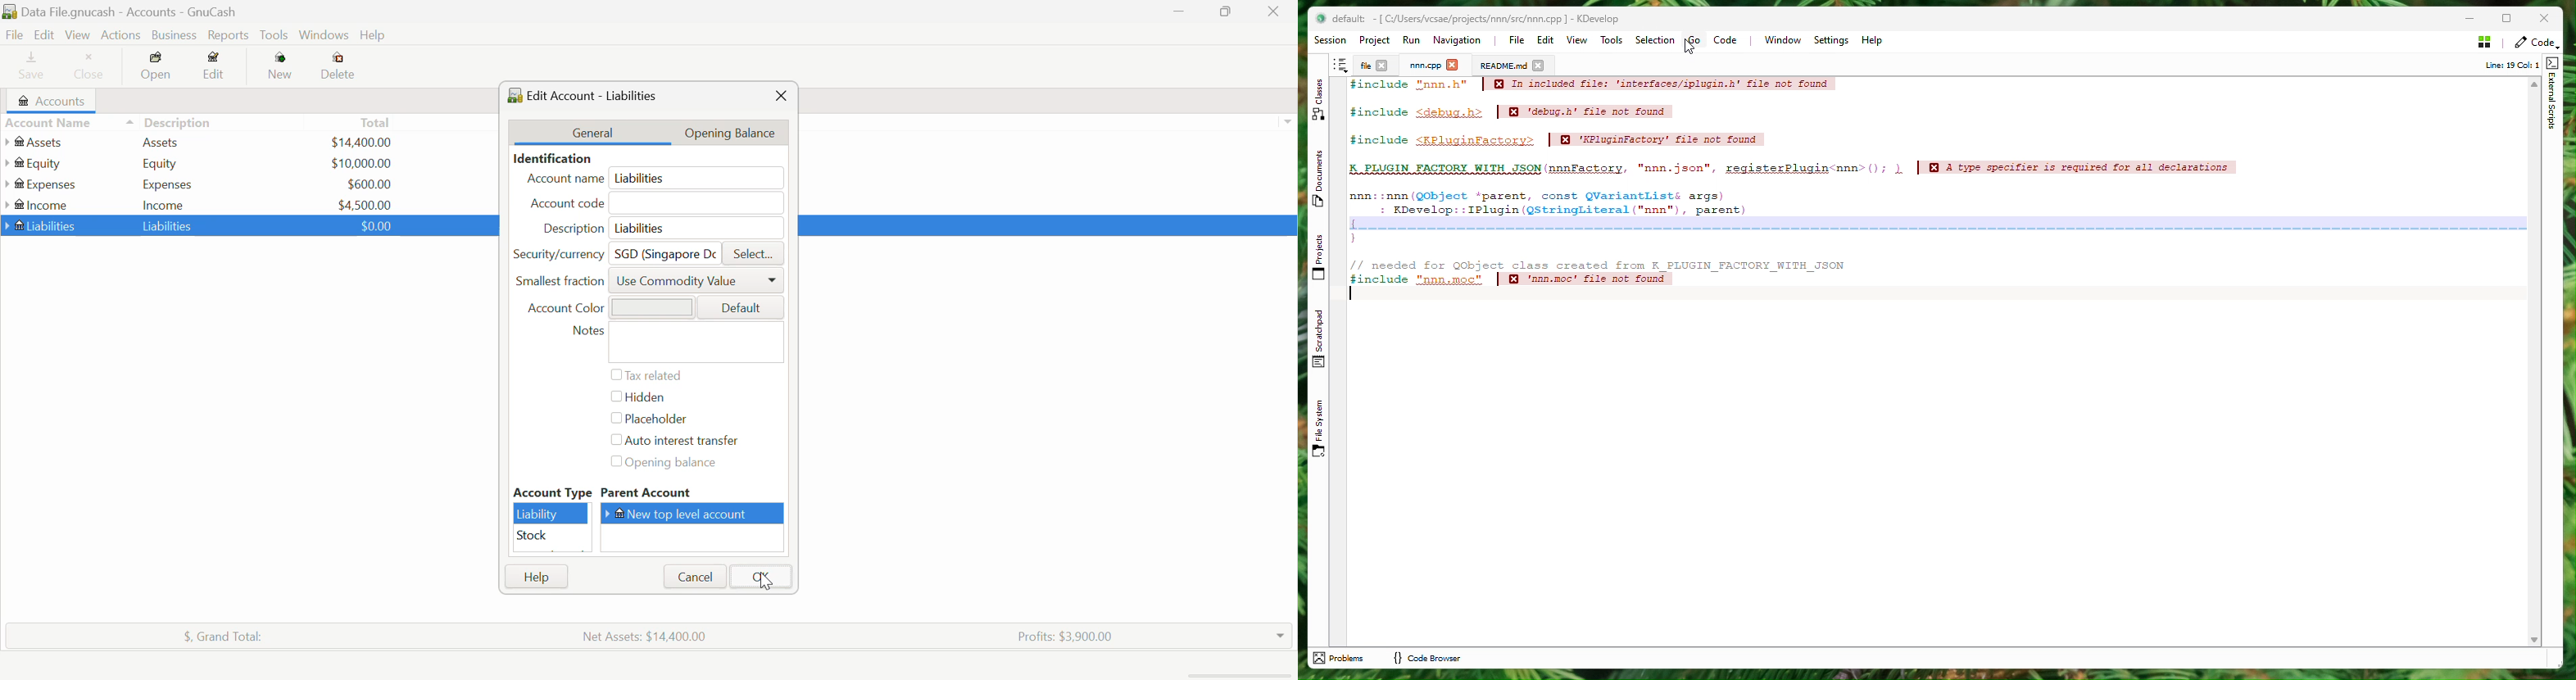 This screenshot has height=700, width=2576. Describe the element at coordinates (375, 36) in the screenshot. I see `Help` at that location.